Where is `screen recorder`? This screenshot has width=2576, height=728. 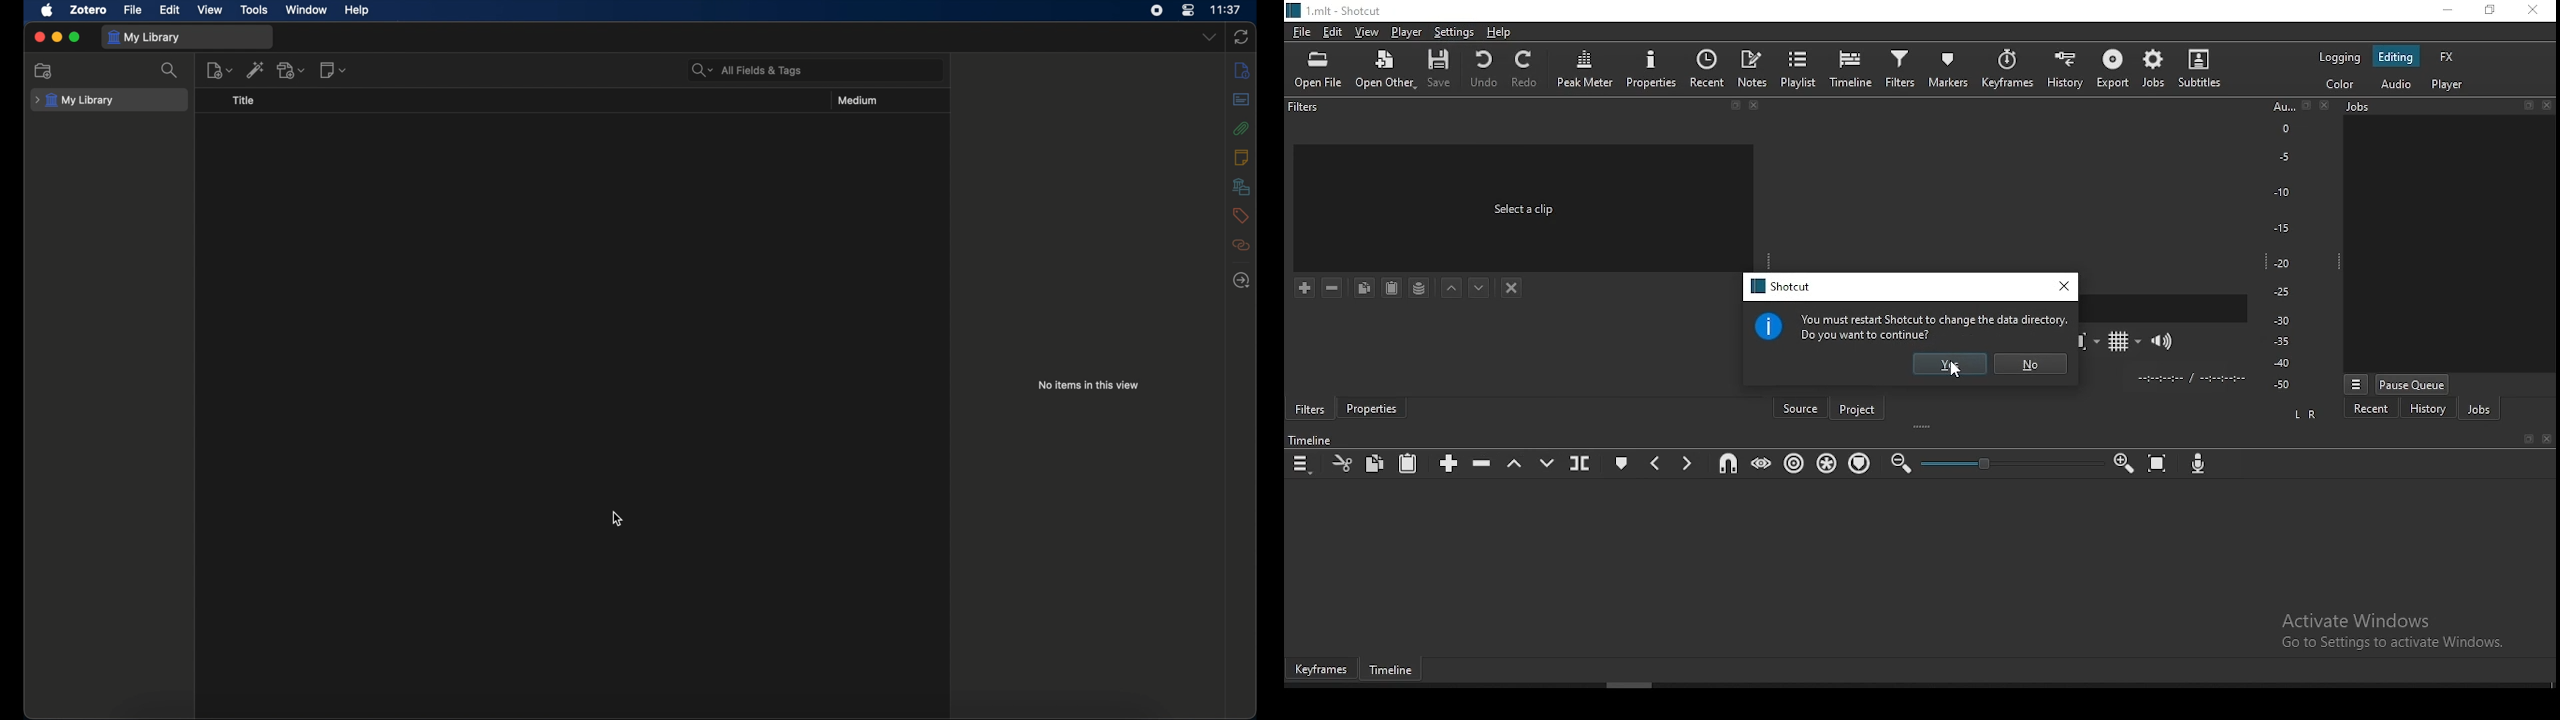 screen recorder is located at coordinates (1159, 11).